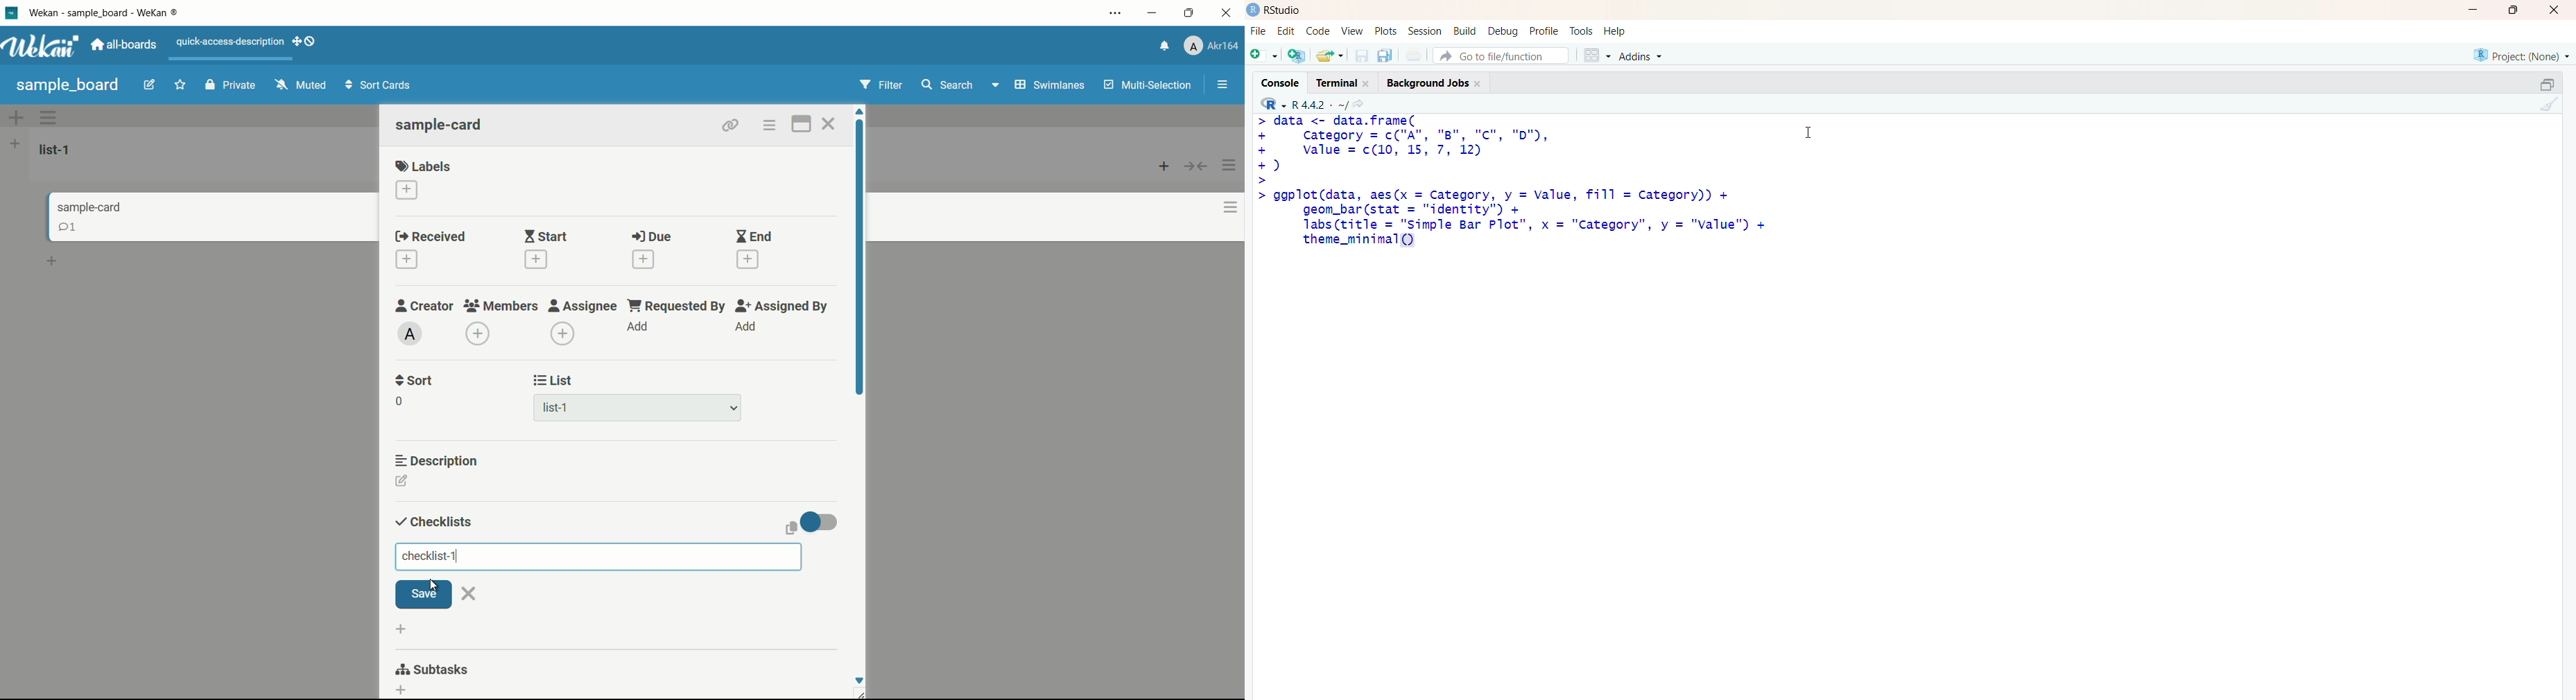  Describe the element at coordinates (1263, 53) in the screenshot. I see `new file` at that location.